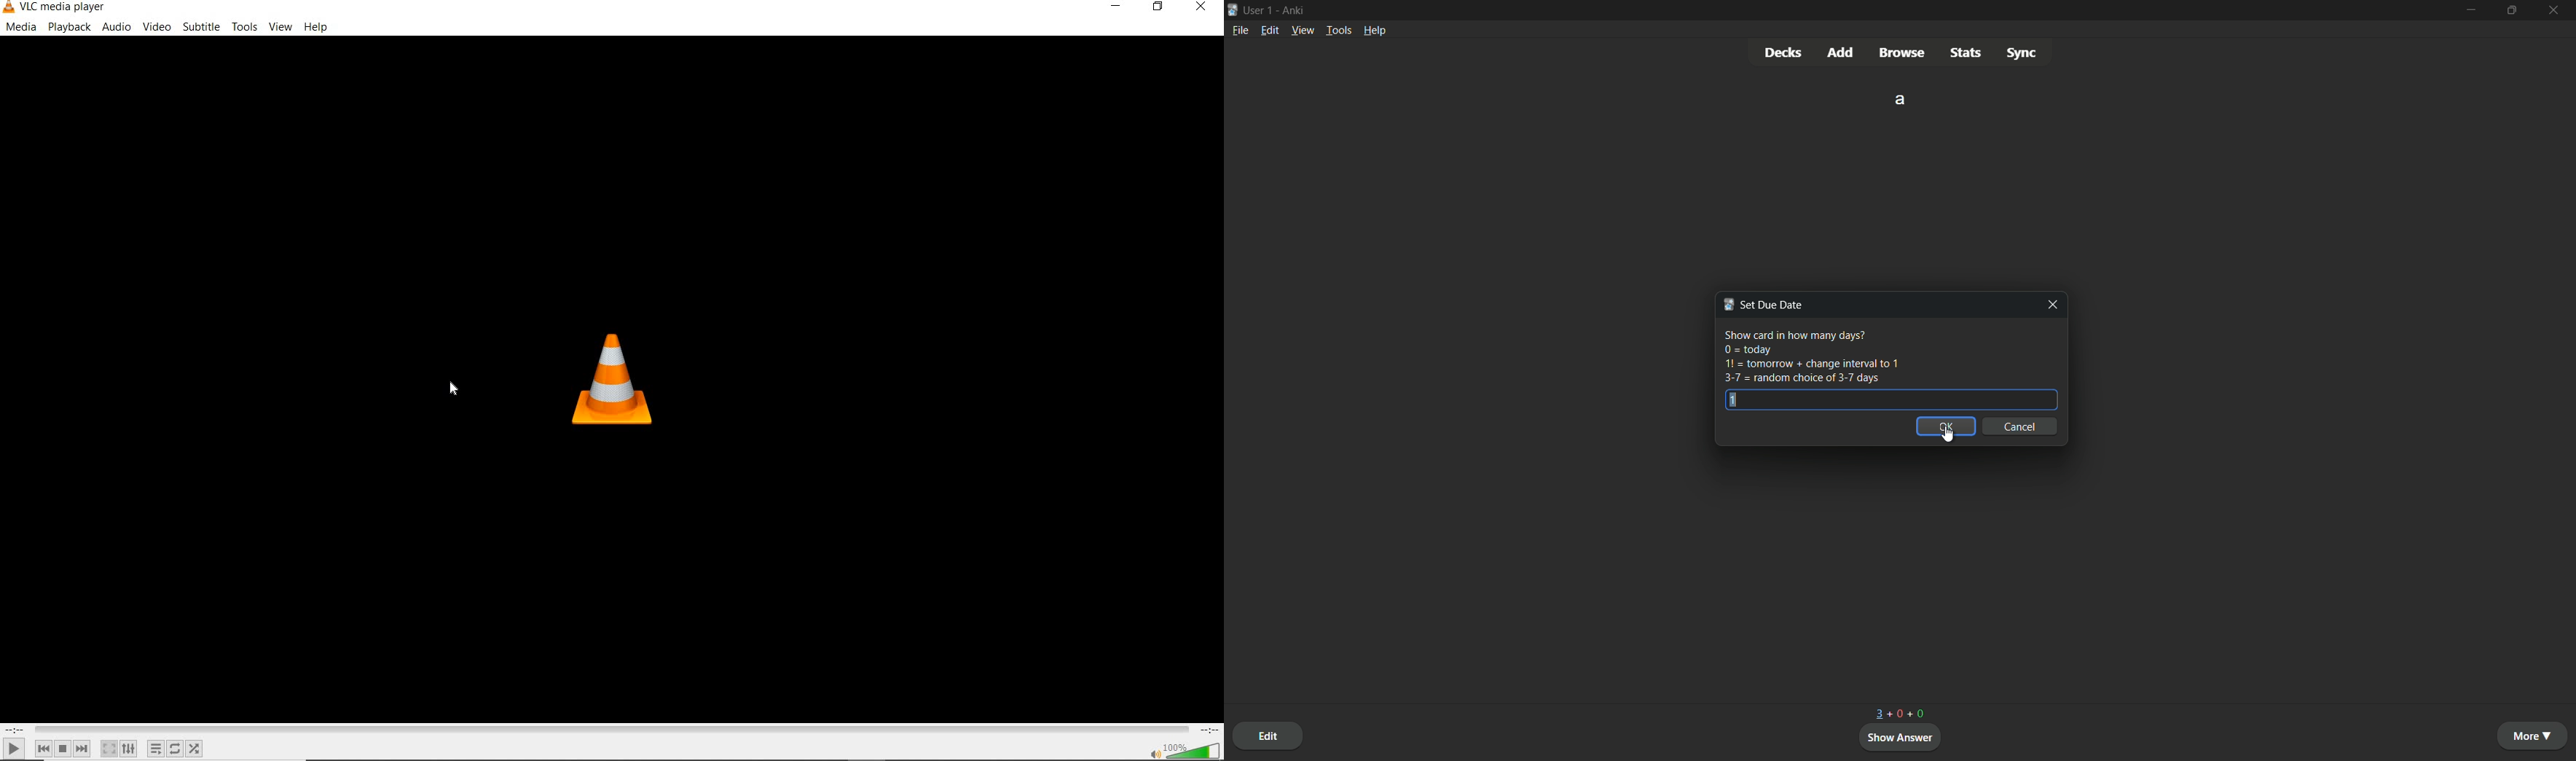  What do you see at coordinates (1896, 714) in the screenshot?
I see `+0` at bounding box center [1896, 714].